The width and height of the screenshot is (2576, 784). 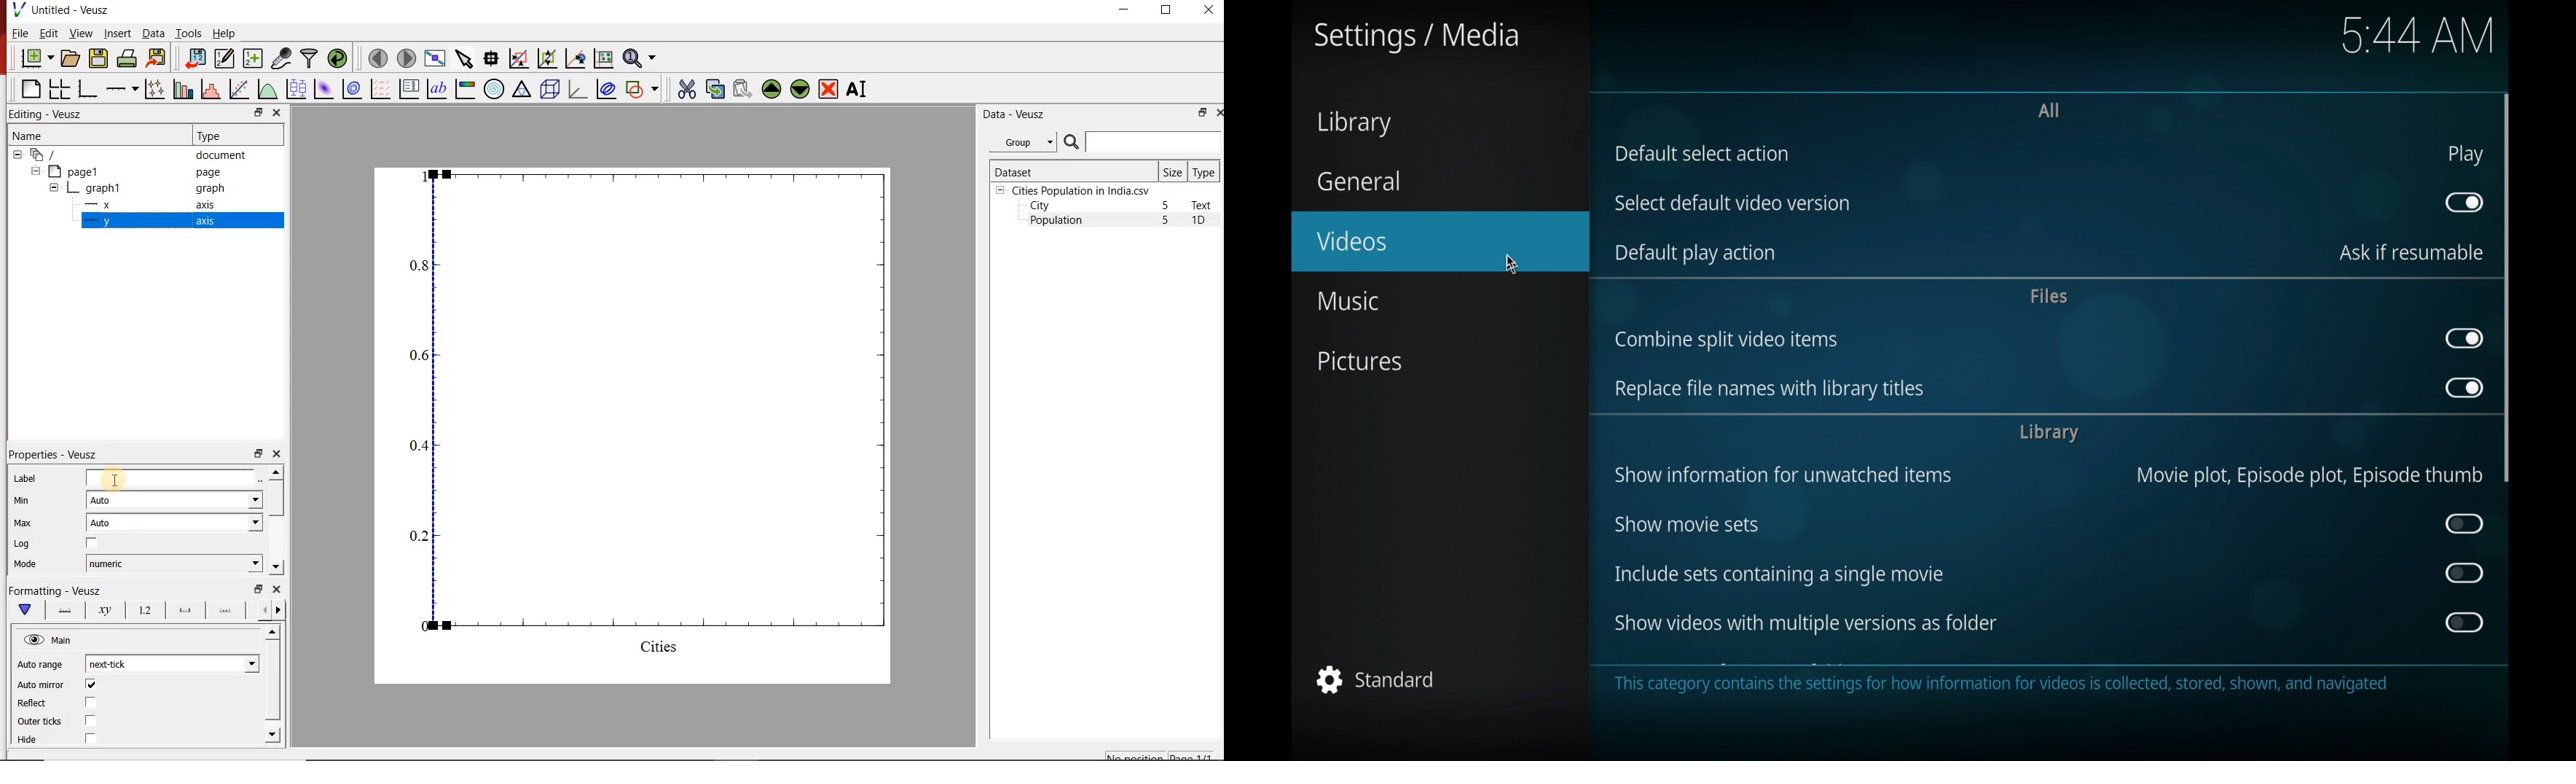 What do you see at coordinates (28, 610) in the screenshot?
I see `Main formatting` at bounding box center [28, 610].